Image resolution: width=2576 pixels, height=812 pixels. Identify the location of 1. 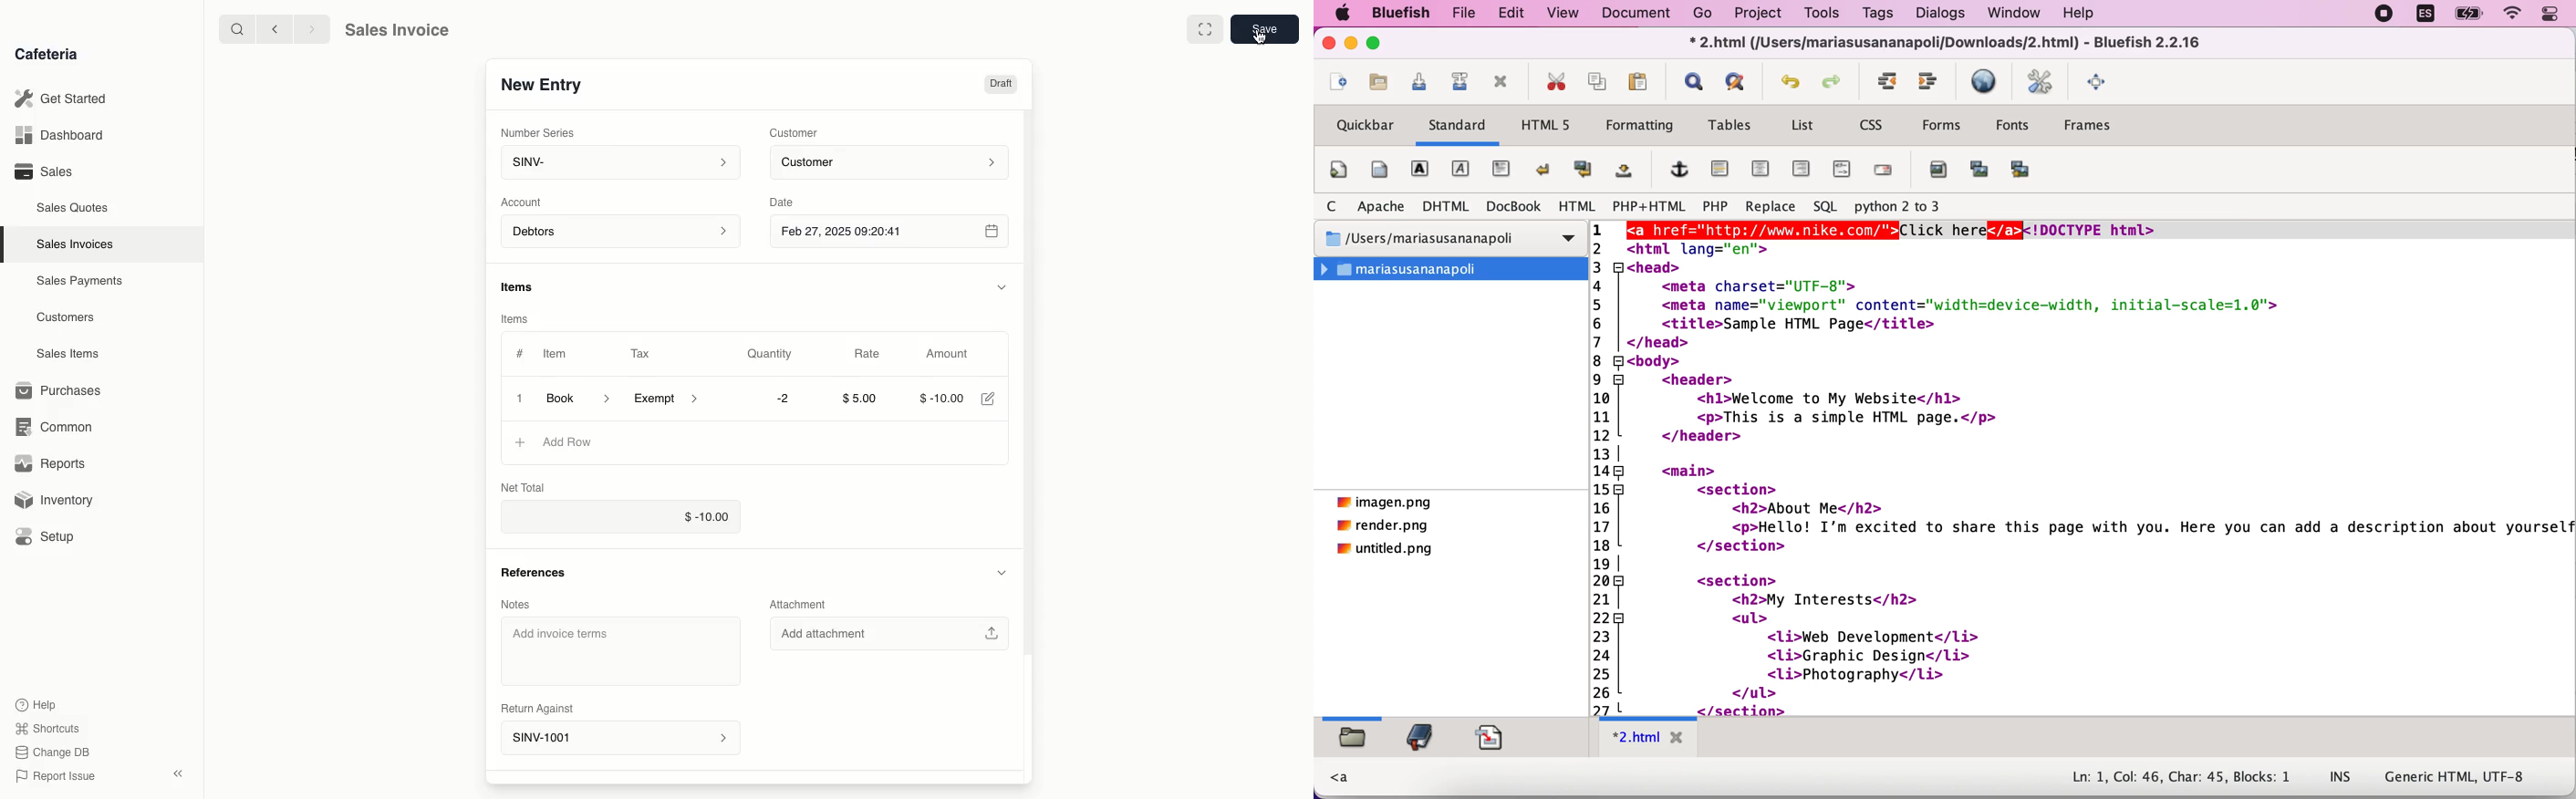
(516, 398).